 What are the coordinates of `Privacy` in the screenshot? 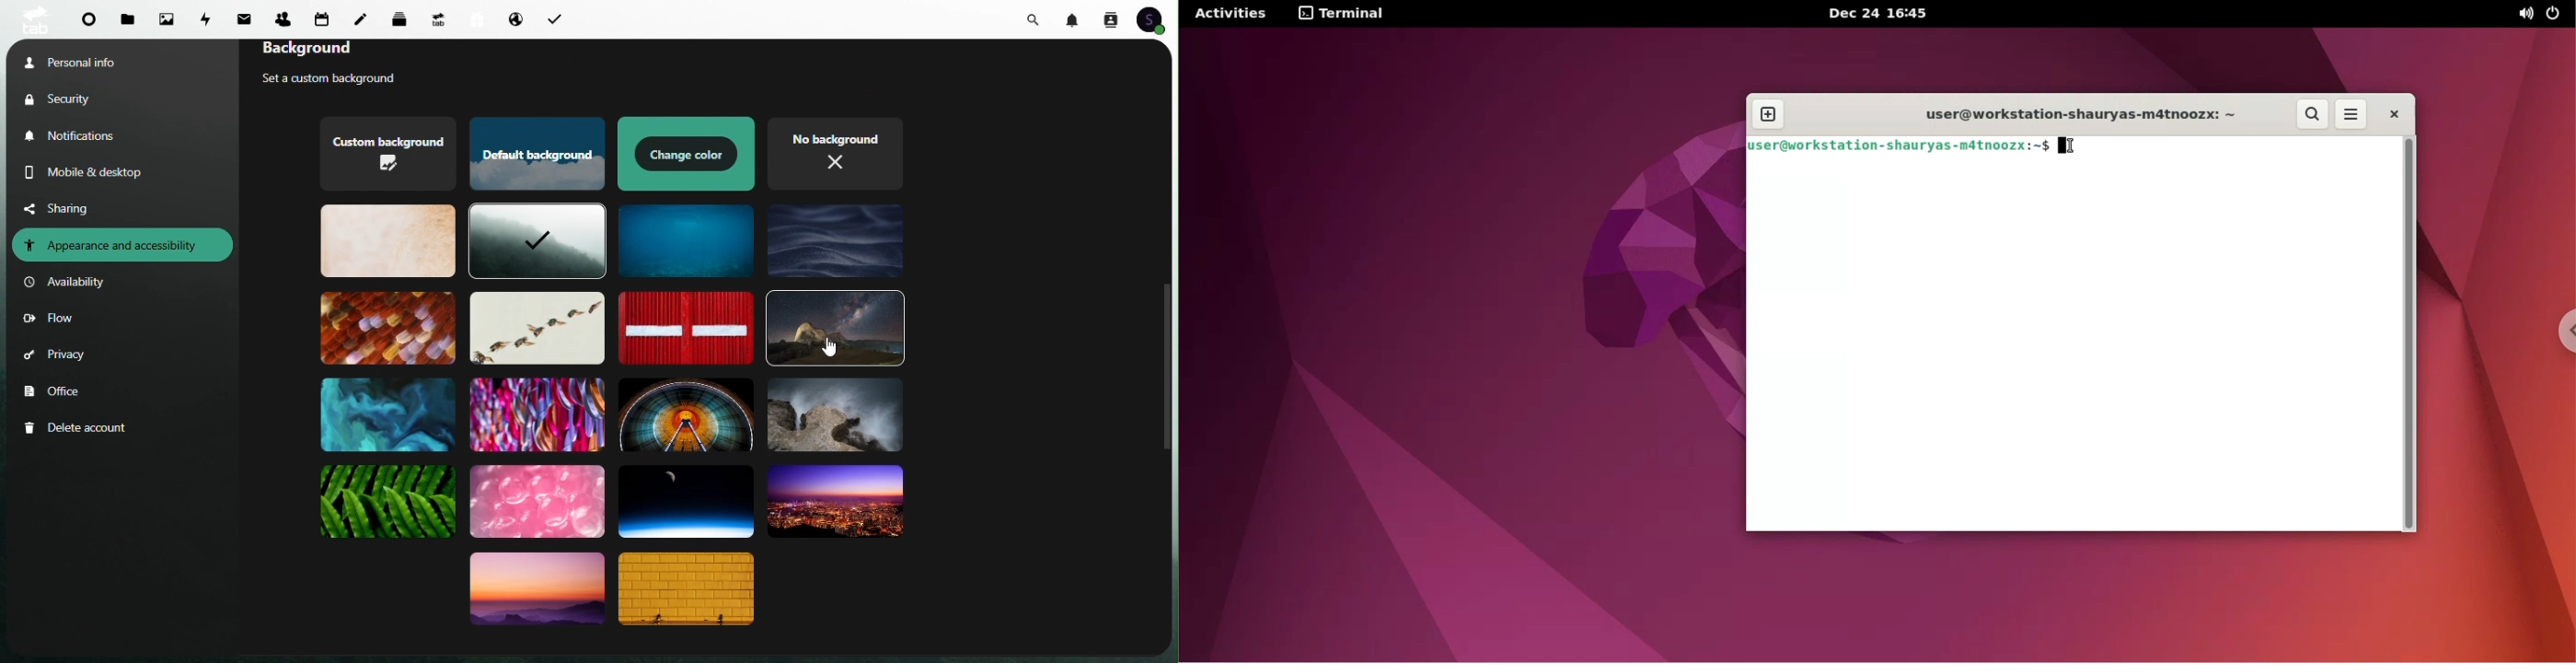 It's located at (56, 358).